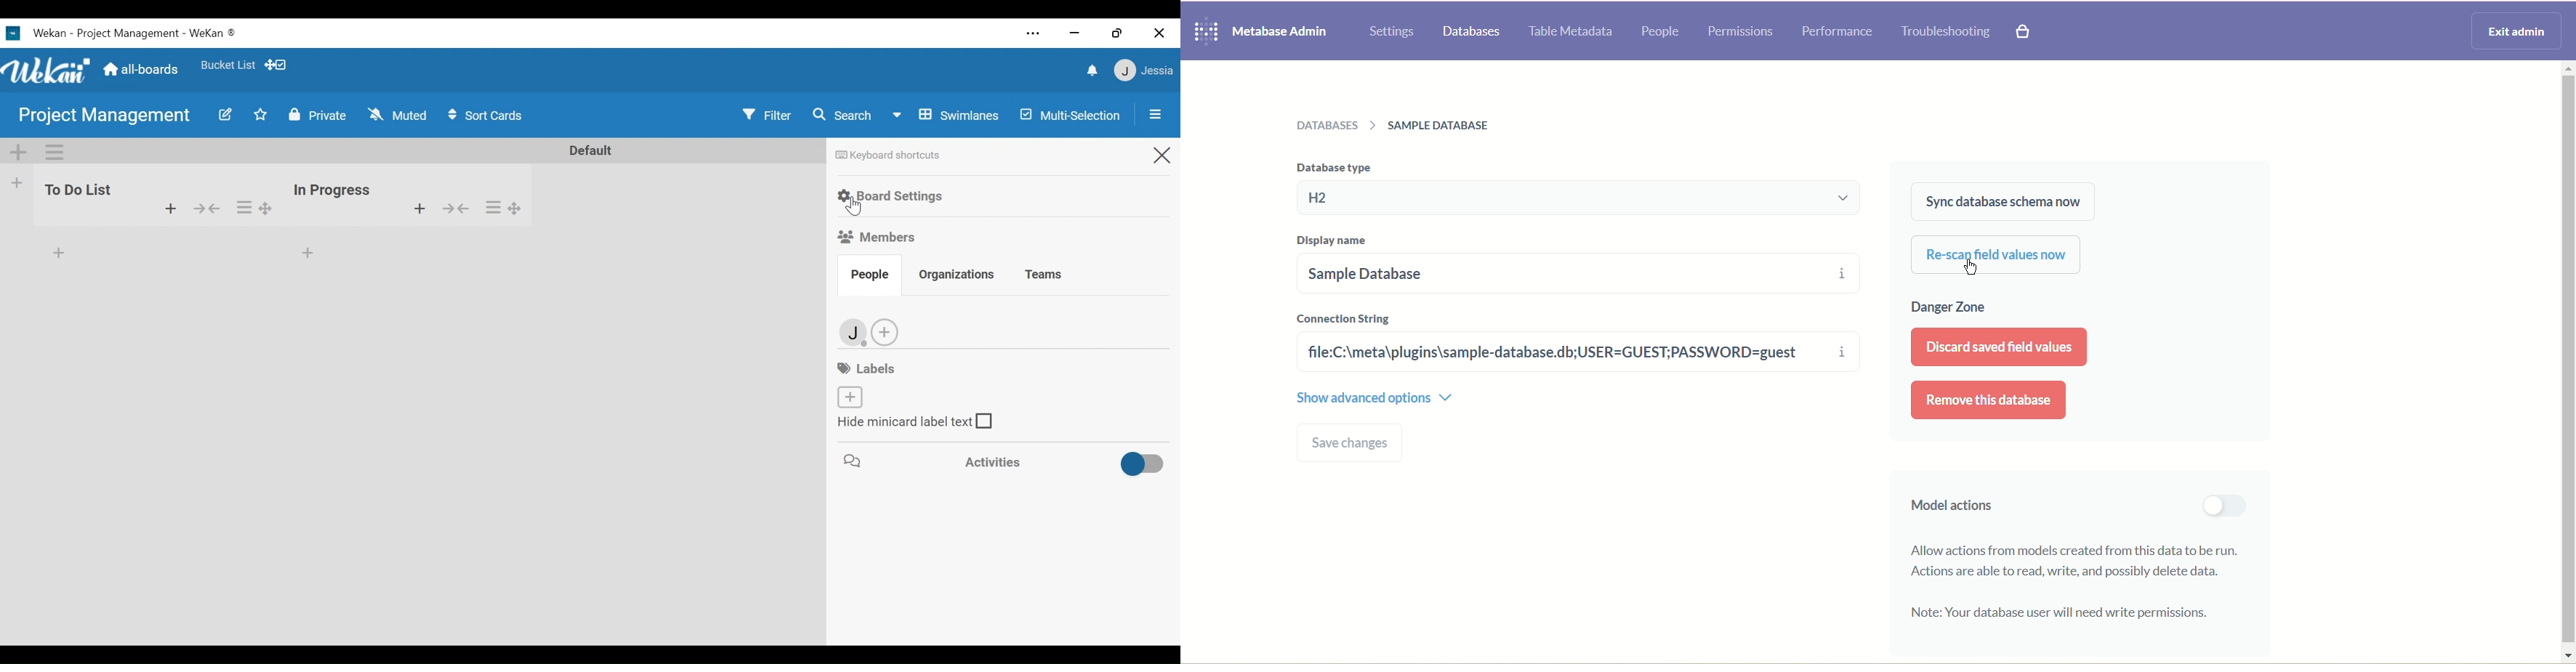 This screenshot has height=672, width=2576. Describe the element at coordinates (79, 197) in the screenshot. I see `to do list` at that location.